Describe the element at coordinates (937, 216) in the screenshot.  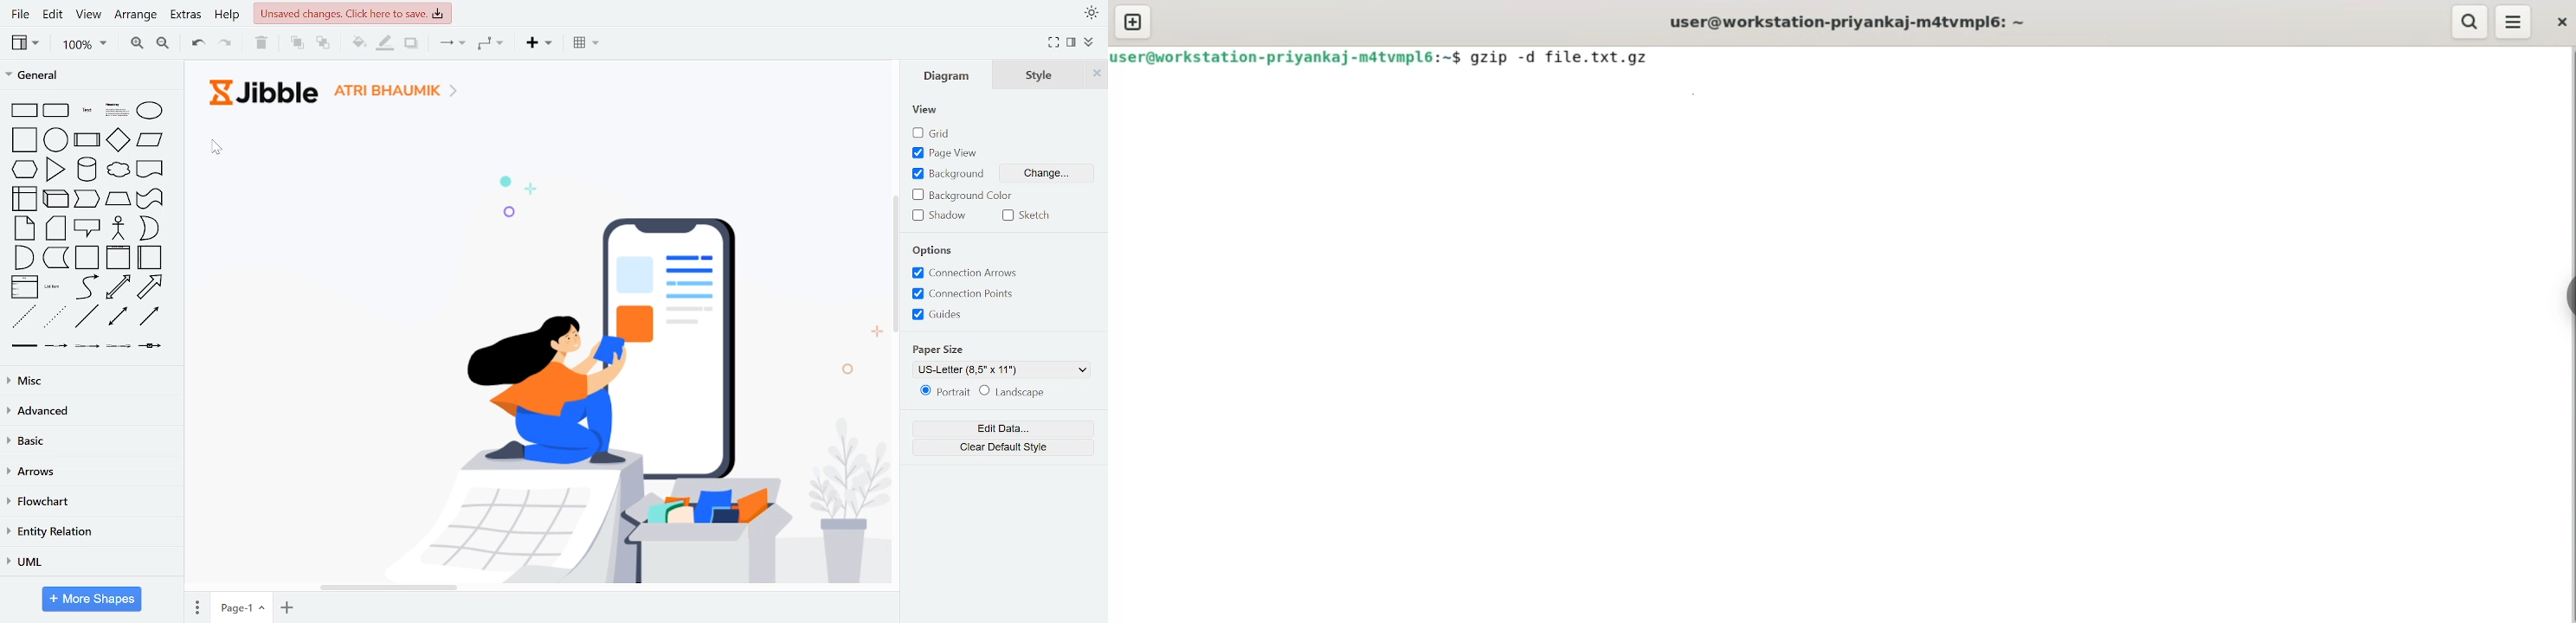
I see `shadow` at that location.